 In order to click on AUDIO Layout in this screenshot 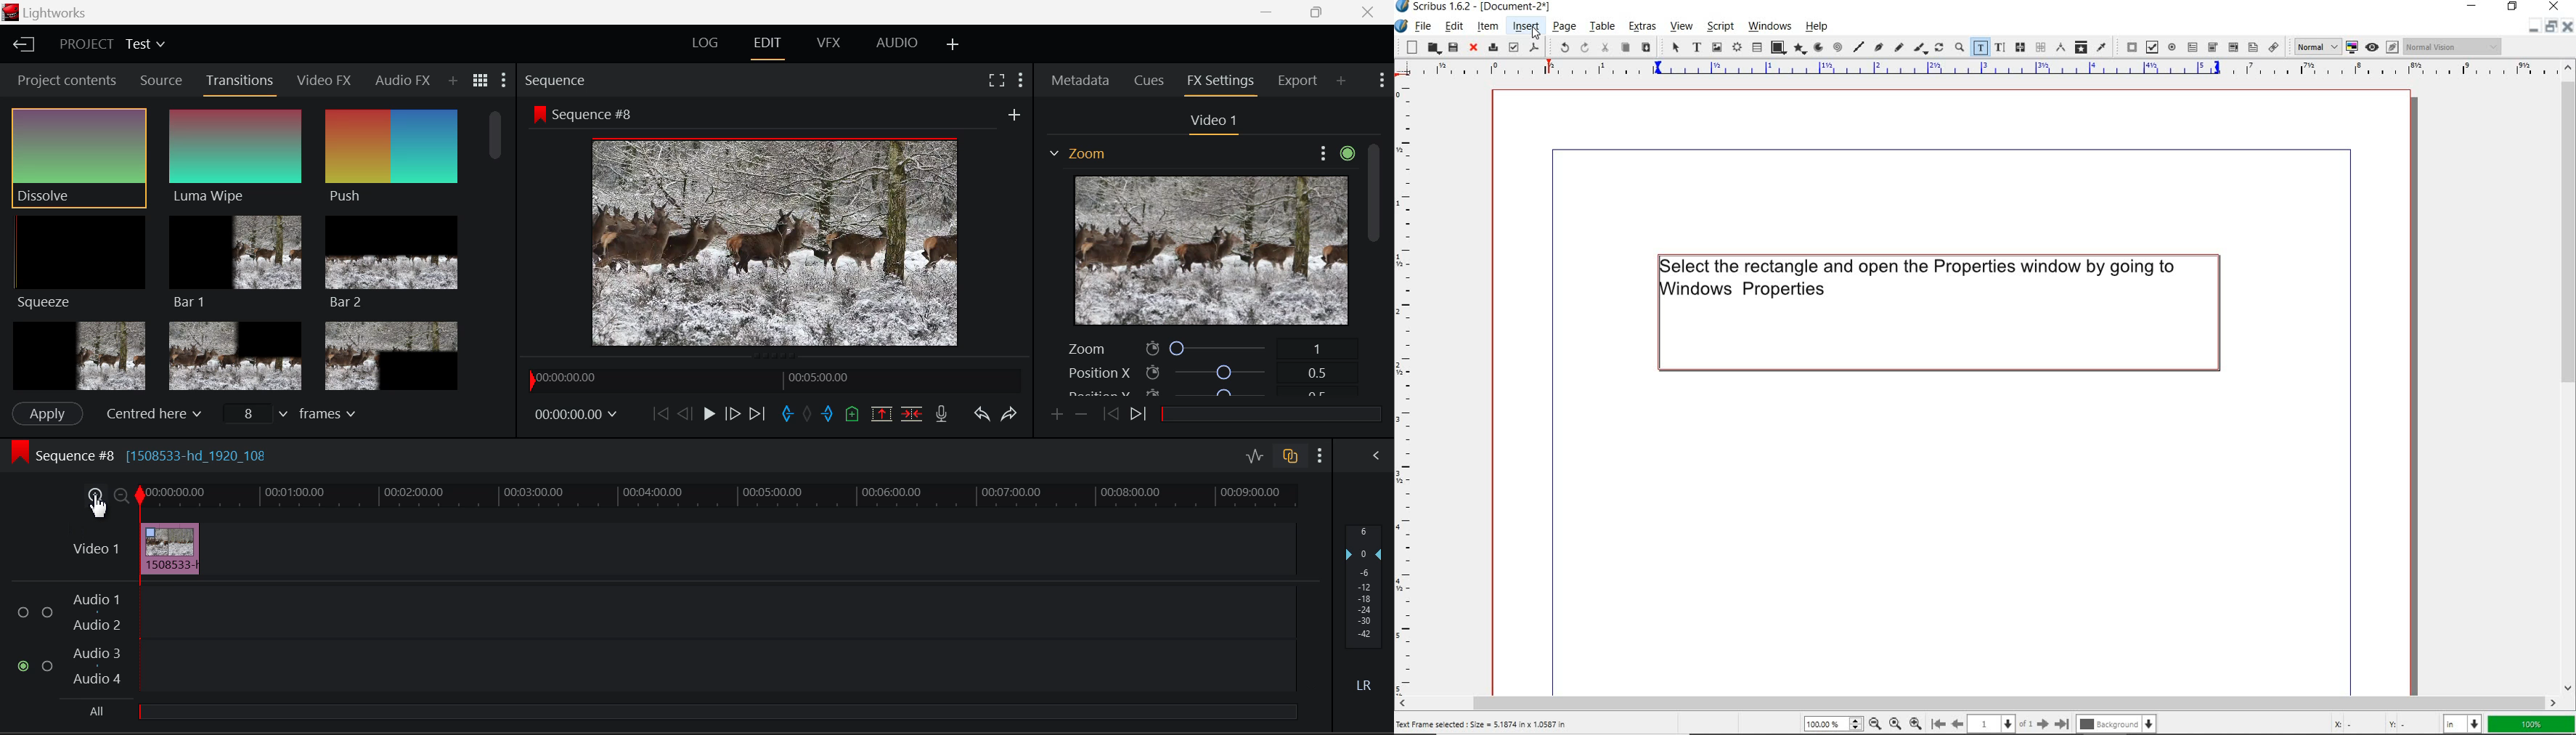, I will do `click(897, 41)`.